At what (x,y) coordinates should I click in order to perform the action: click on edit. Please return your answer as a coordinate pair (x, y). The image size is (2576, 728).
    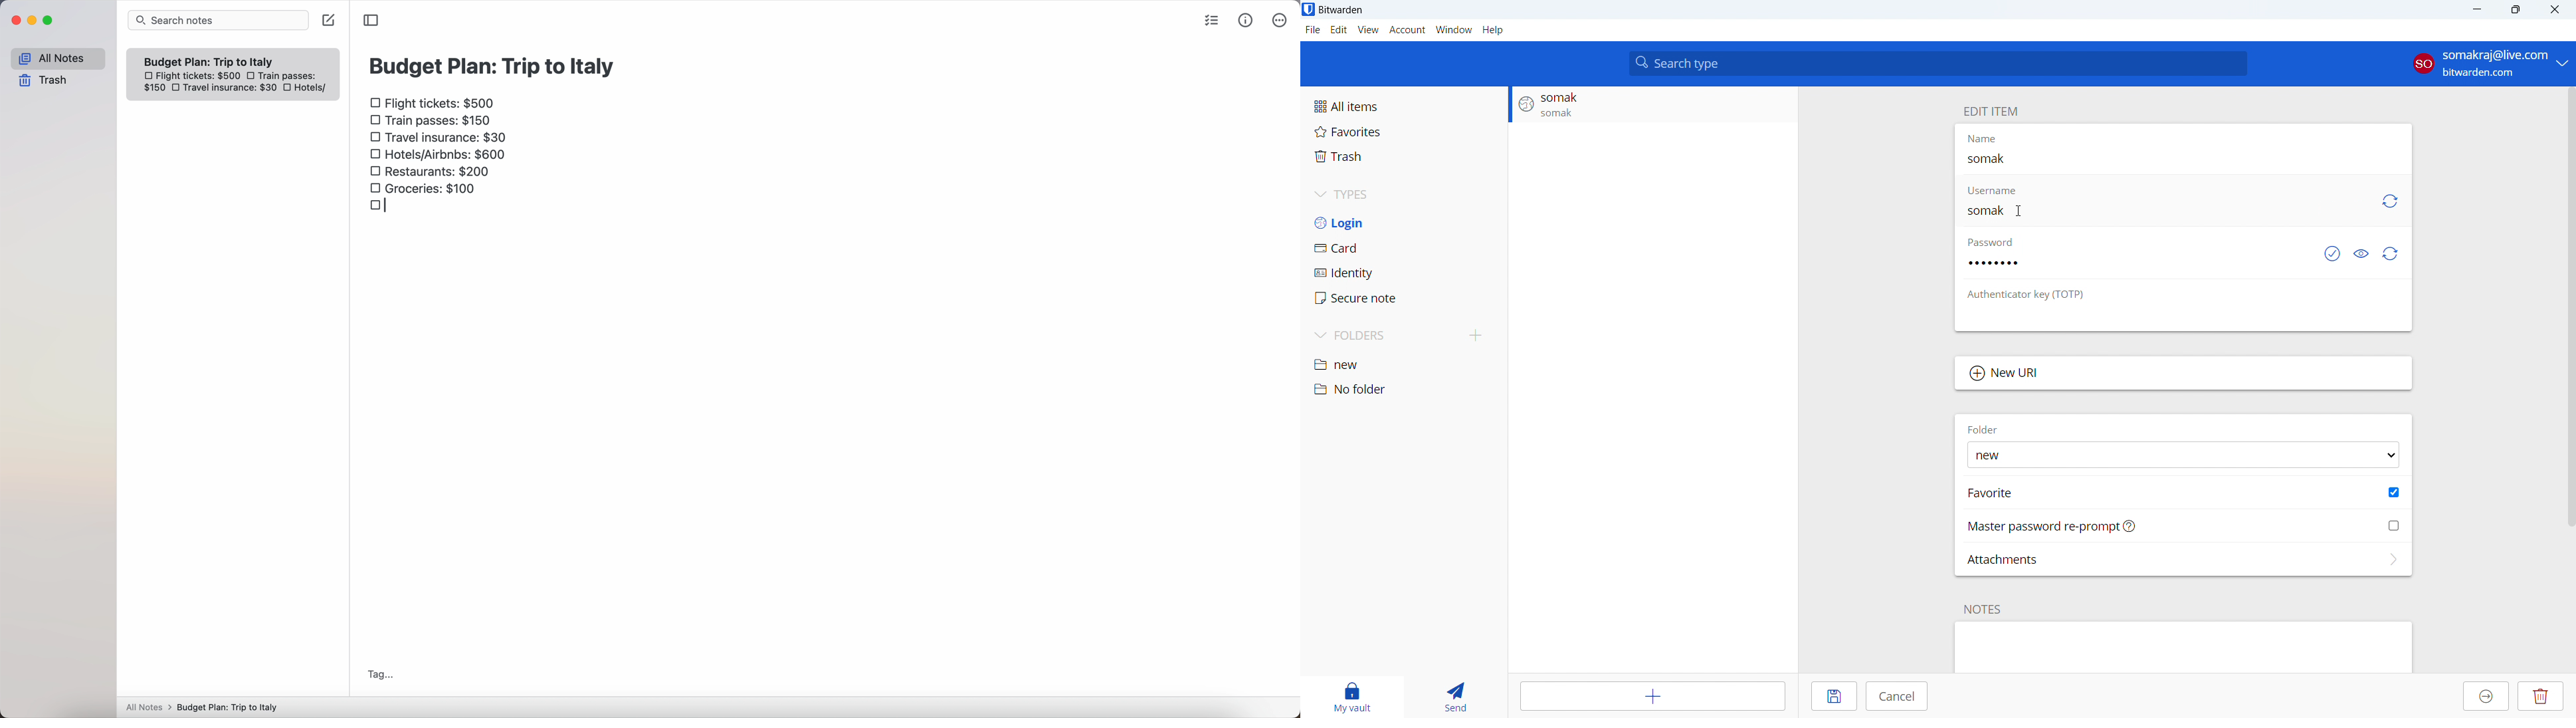
    Looking at the image, I should click on (1338, 30).